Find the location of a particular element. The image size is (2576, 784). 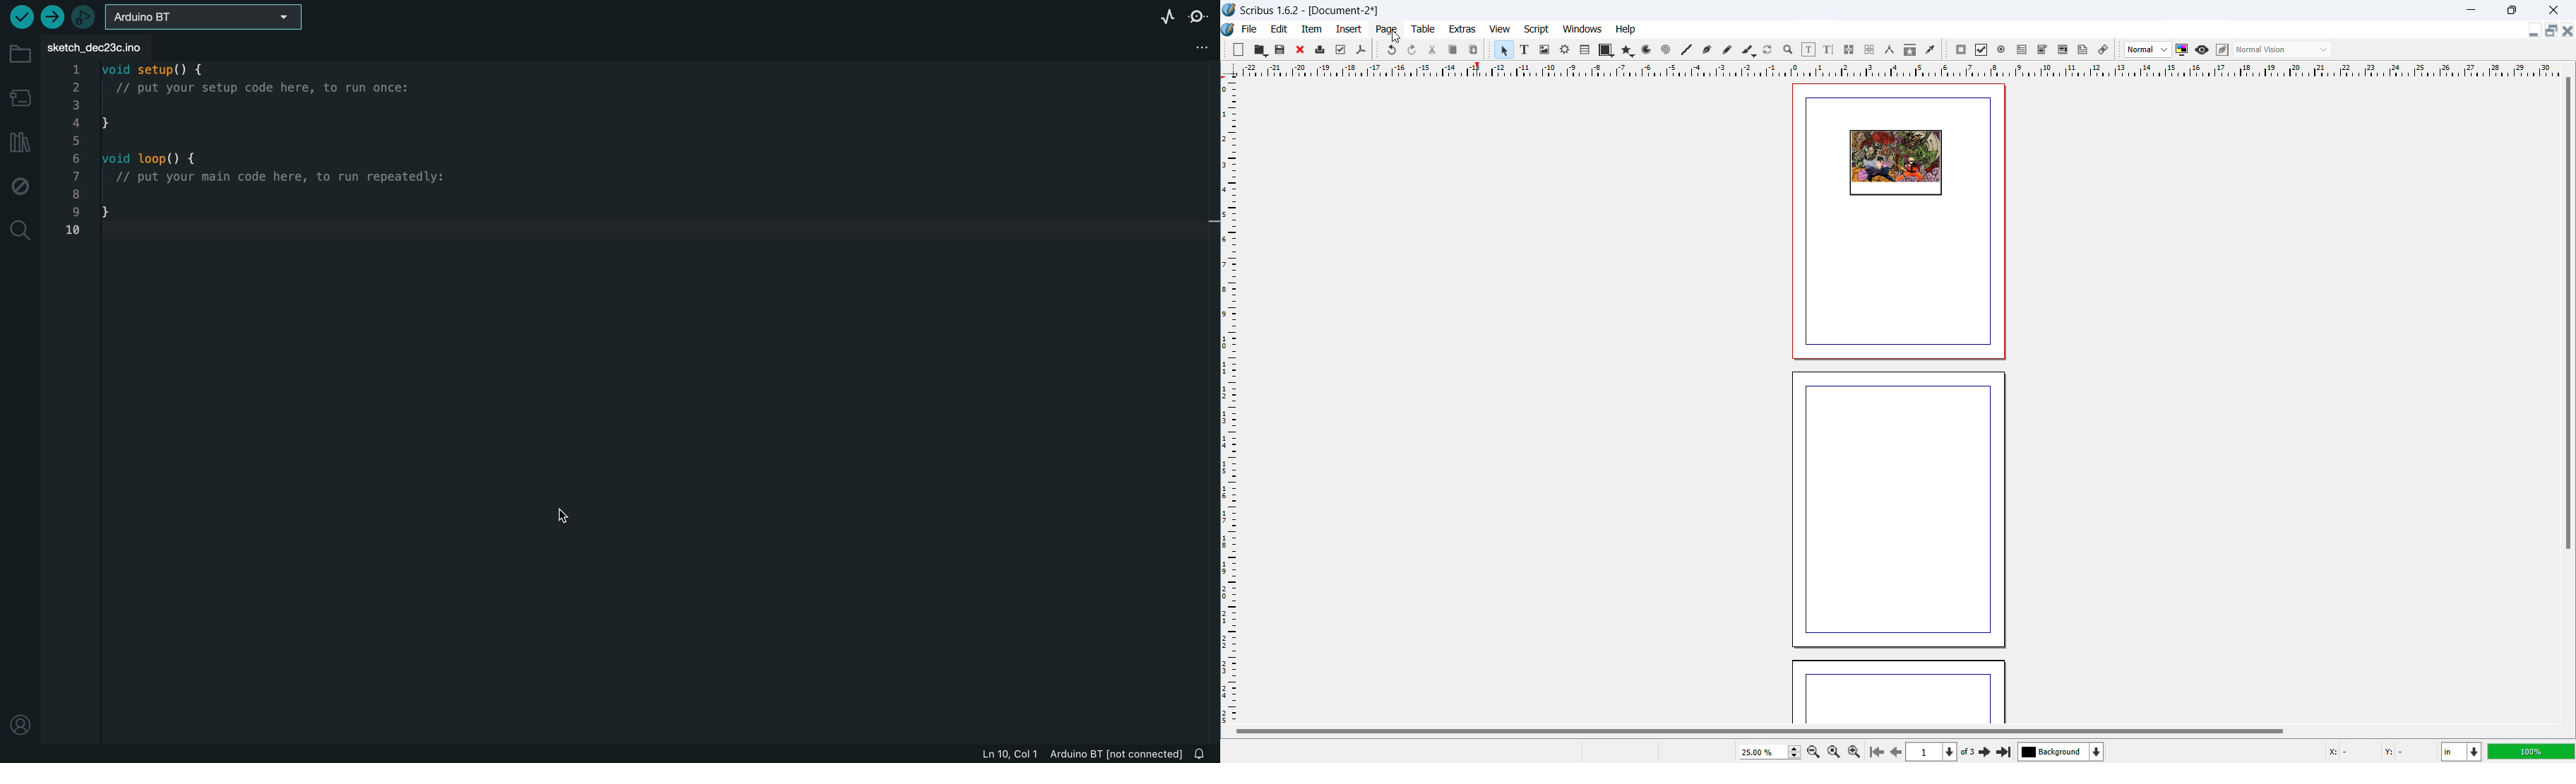

measurement is located at coordinates (1889, 50).